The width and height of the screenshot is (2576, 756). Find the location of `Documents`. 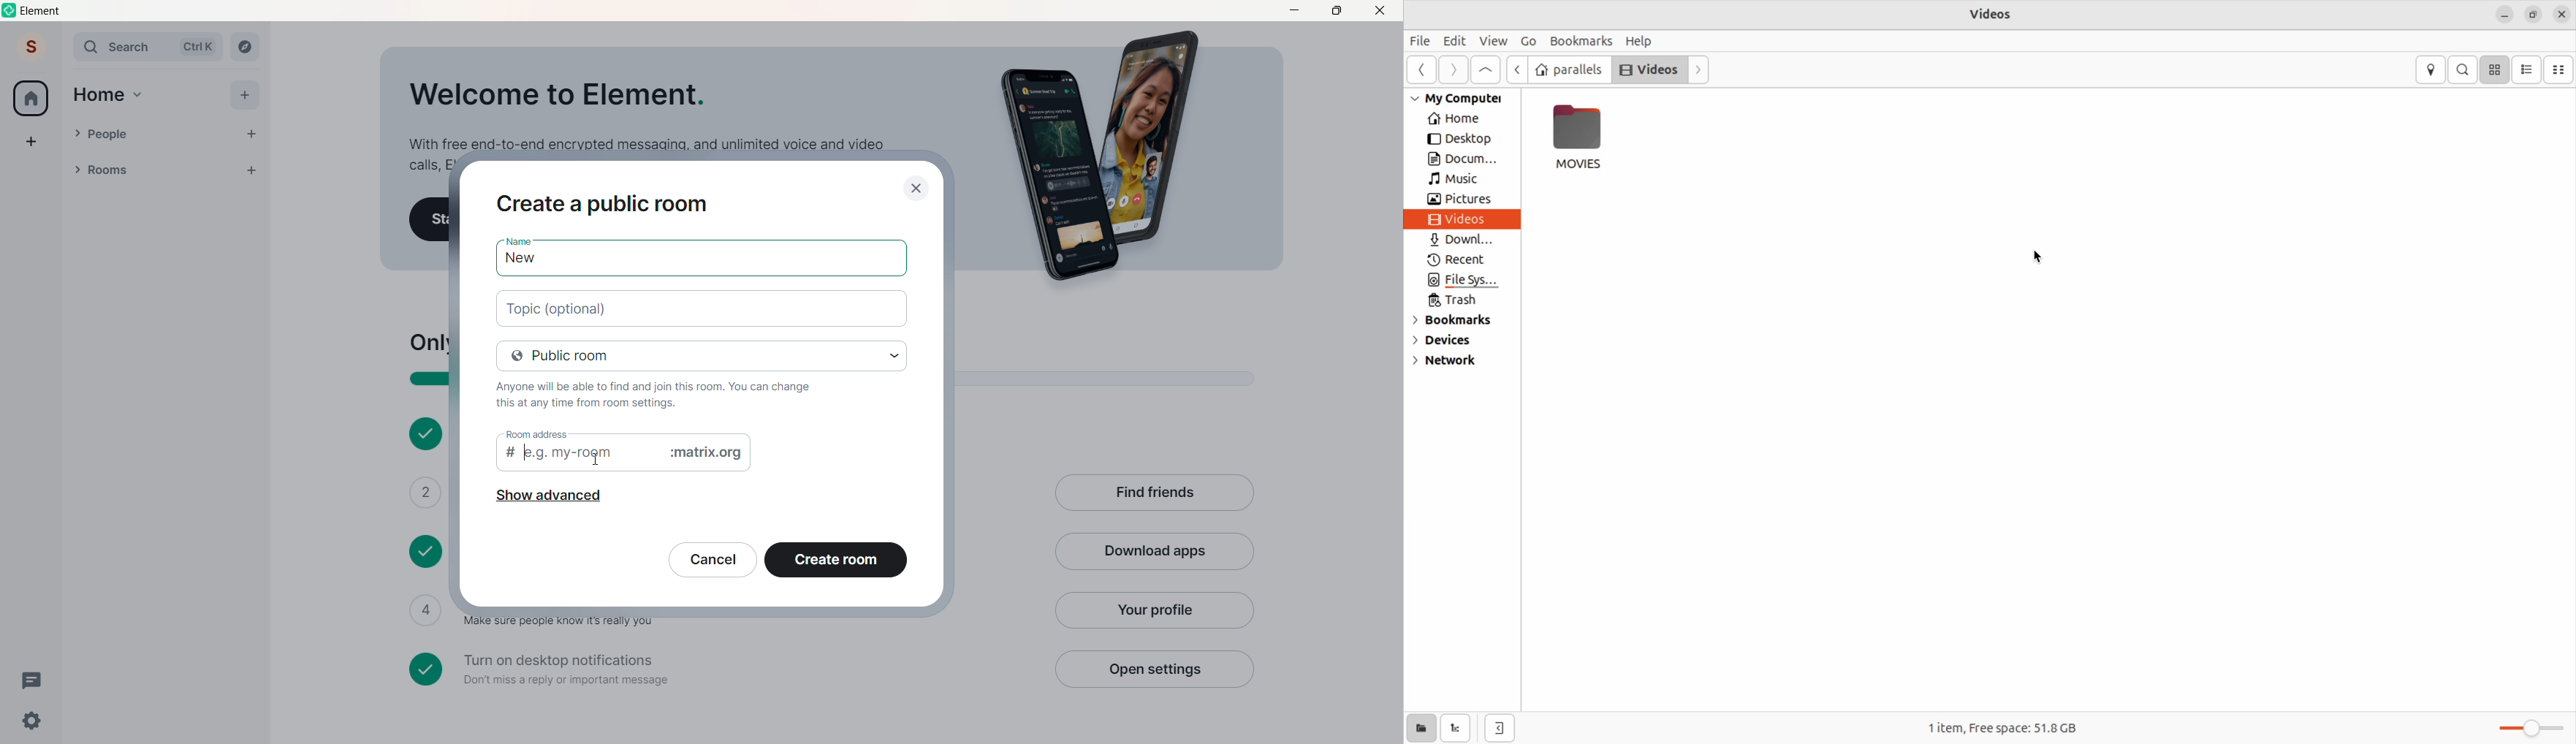

Documents is located at coordinates (1464, 160).